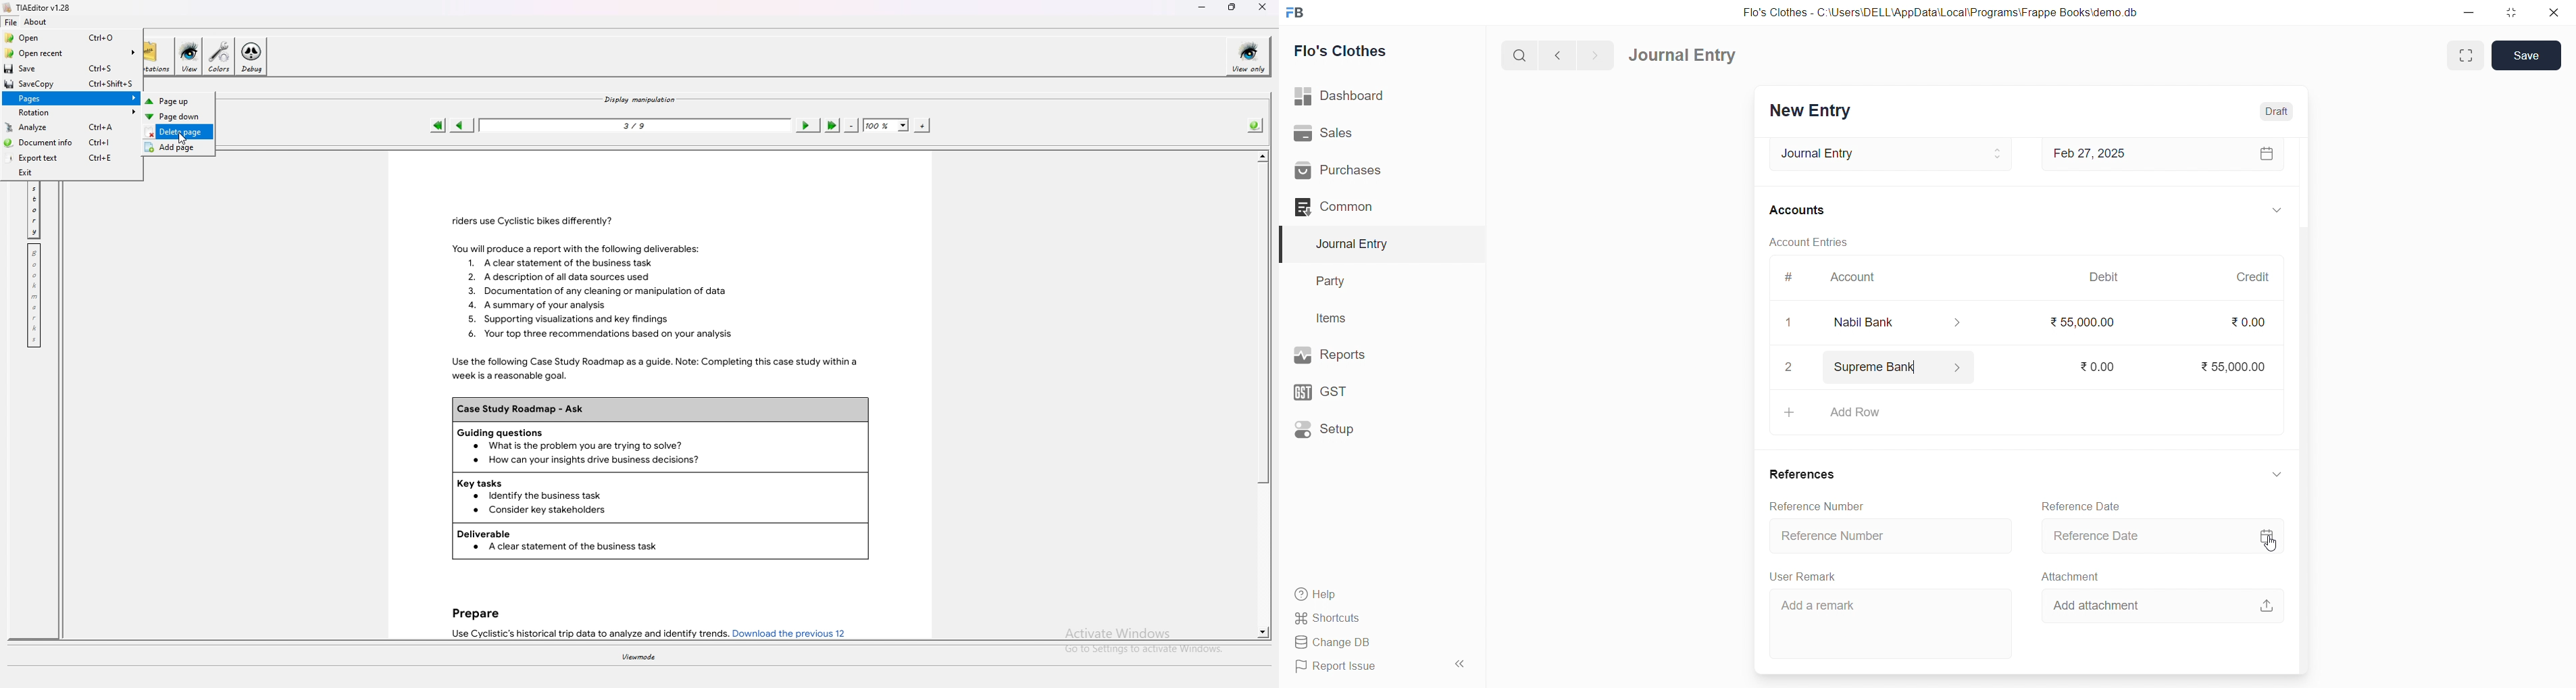 Image resolution: width=2576 pixels, height=700 pixels. Describe the element at coordinates (1792, 369) in the screenshot. I see `2` at that location.